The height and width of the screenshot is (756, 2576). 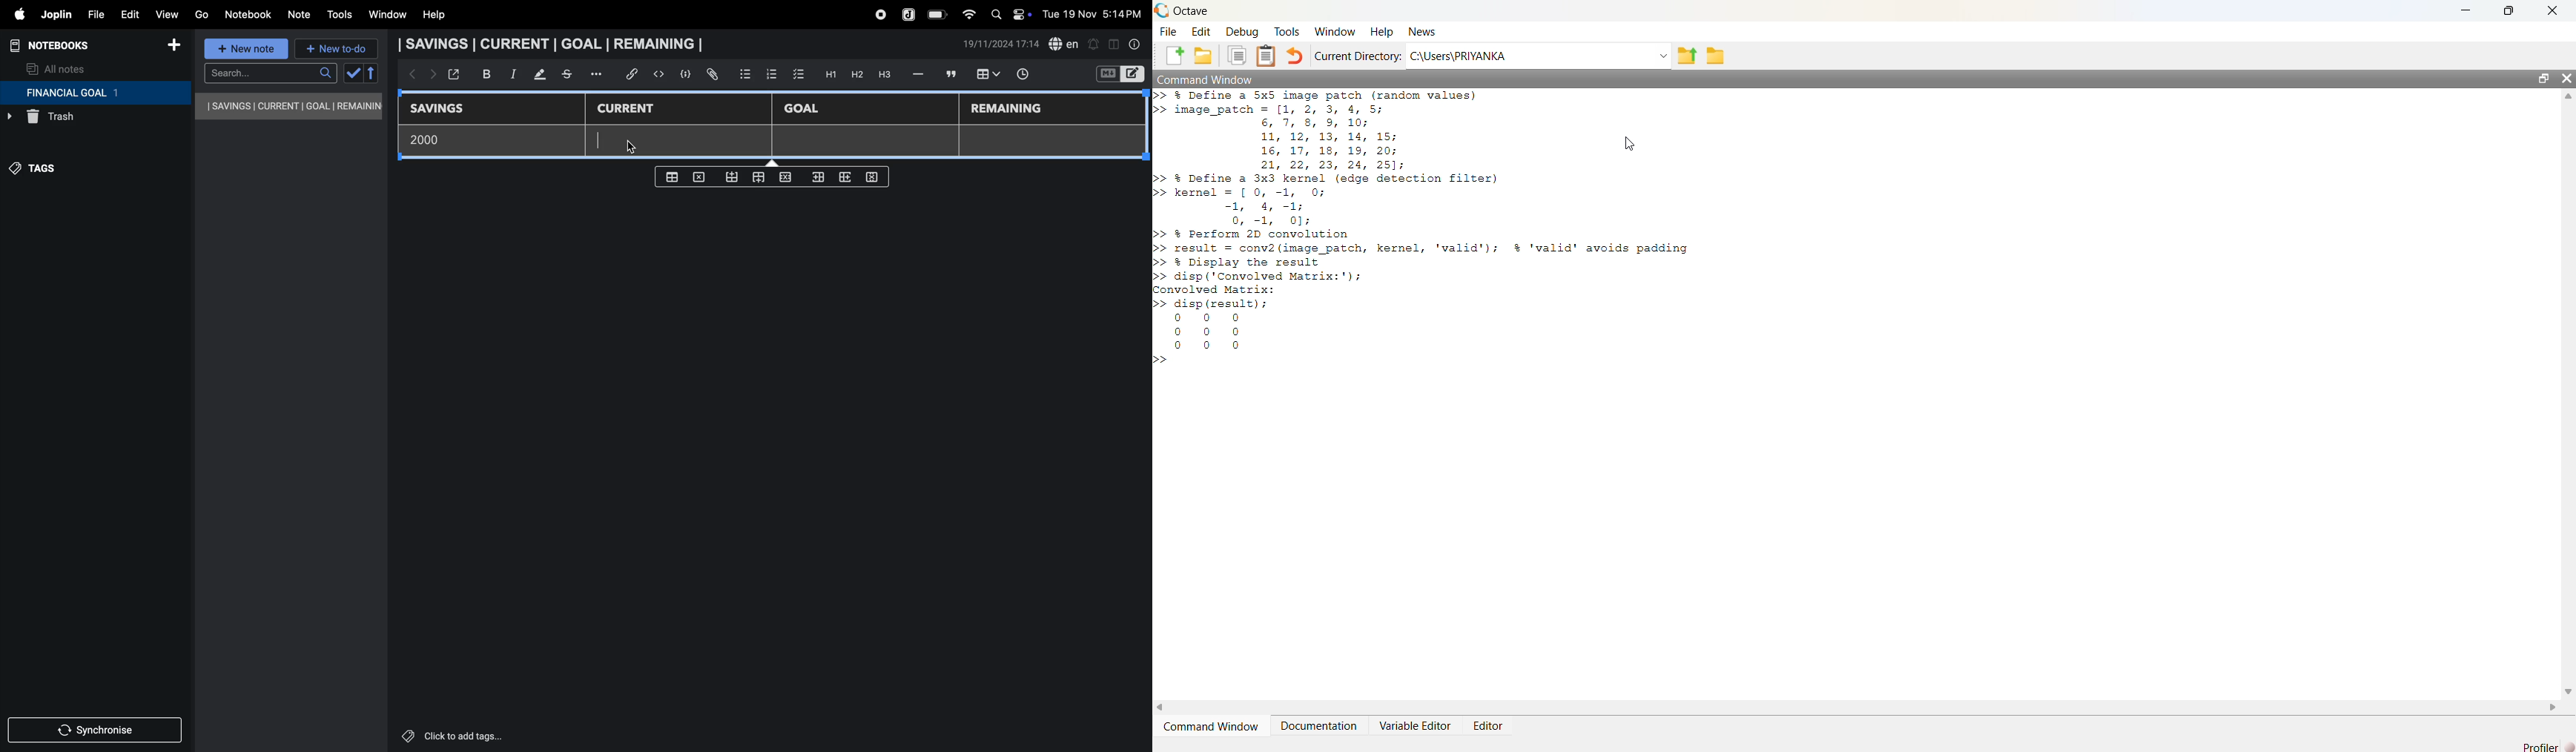 What do you see at coordinates (1029, 75) in the screenshot?
I see `time` at bounding box center [1029, 75].